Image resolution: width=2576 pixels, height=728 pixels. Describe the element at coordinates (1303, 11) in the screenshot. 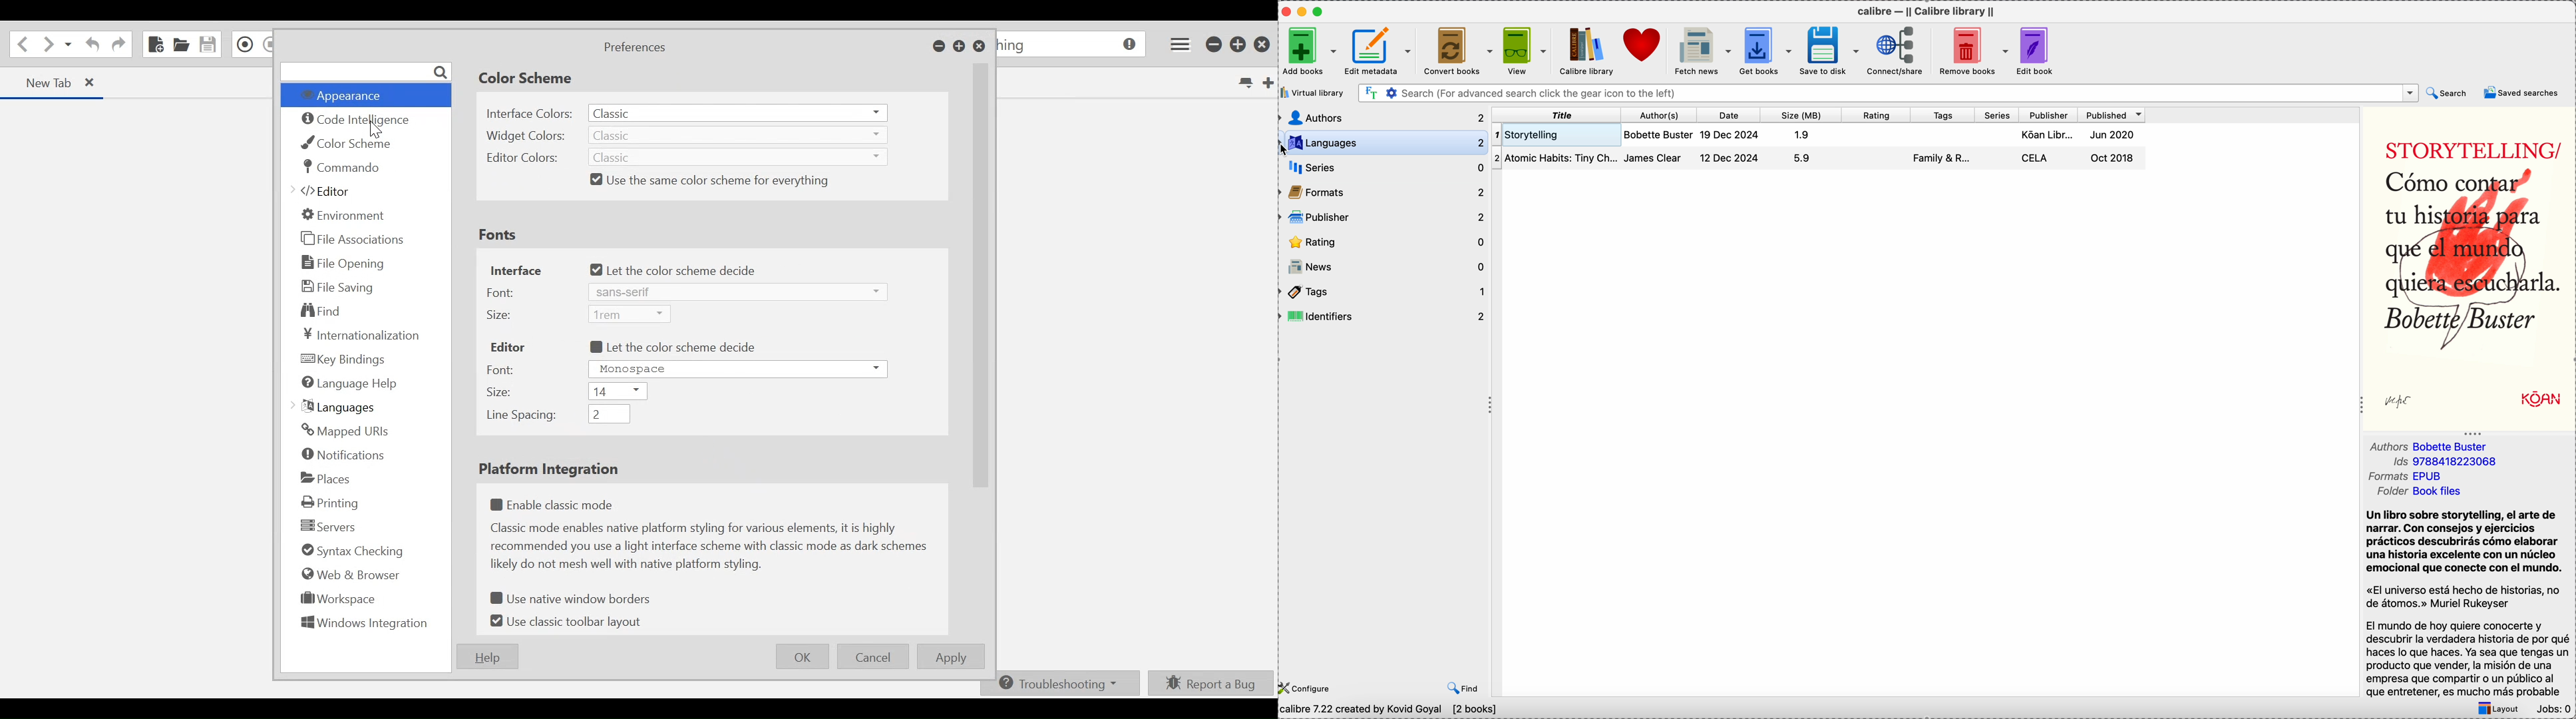

I see `minimize Calibre` at that location.